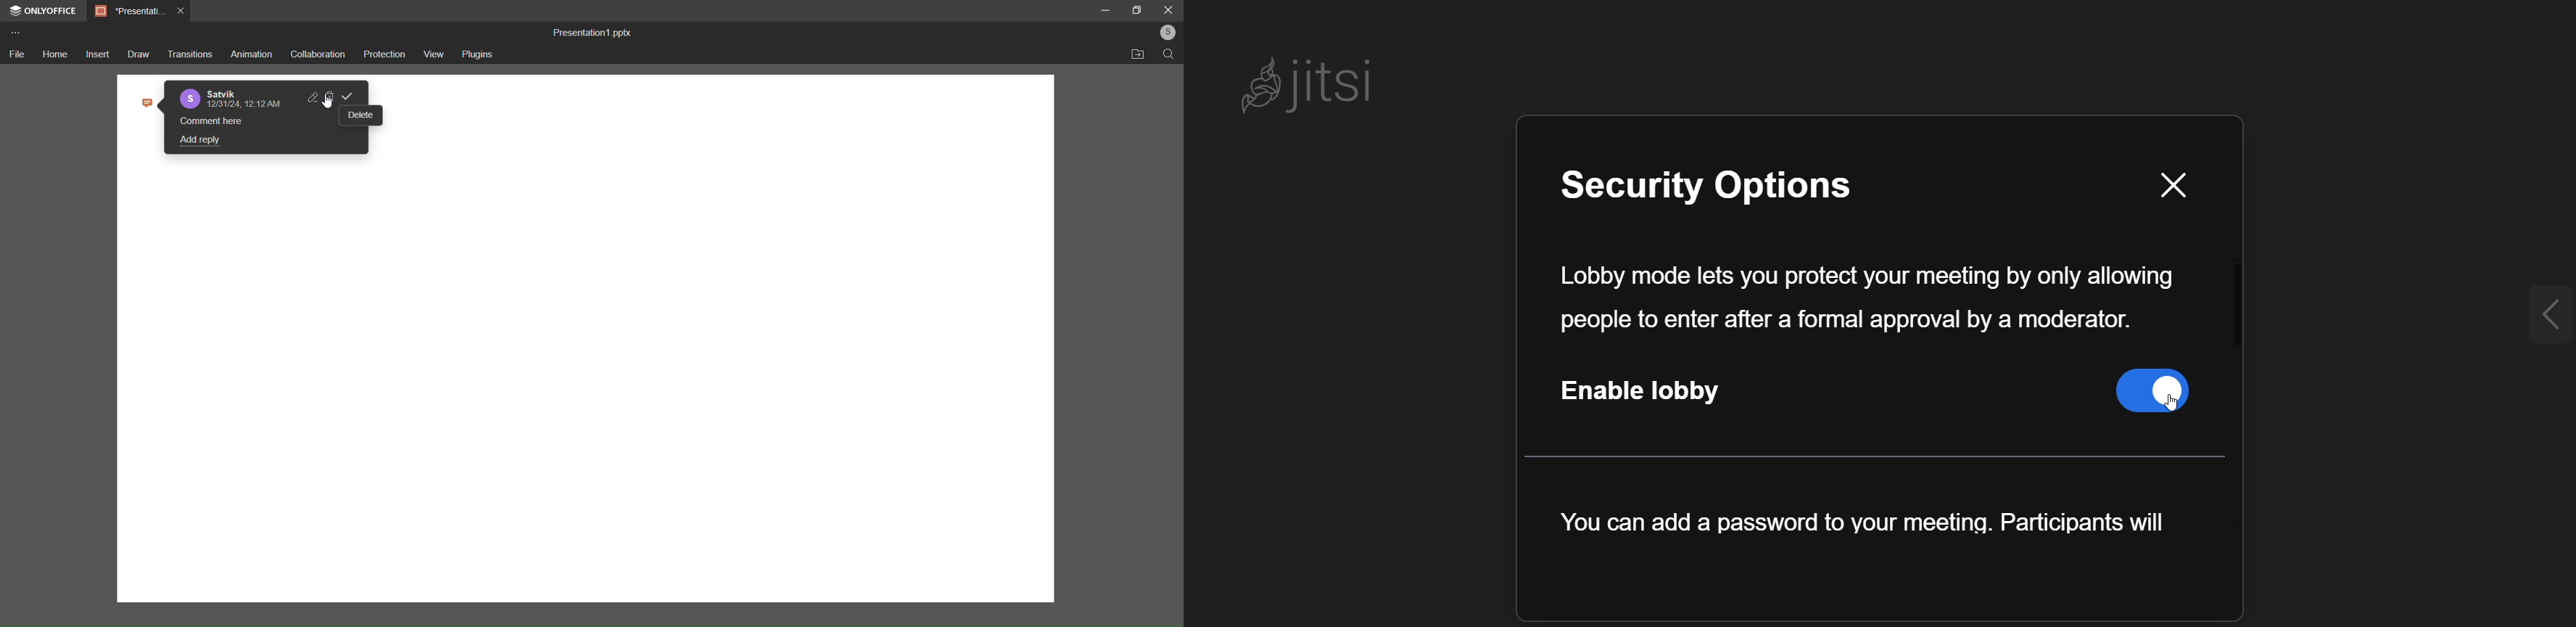  I want to click on Security options, so click(1739, 189).